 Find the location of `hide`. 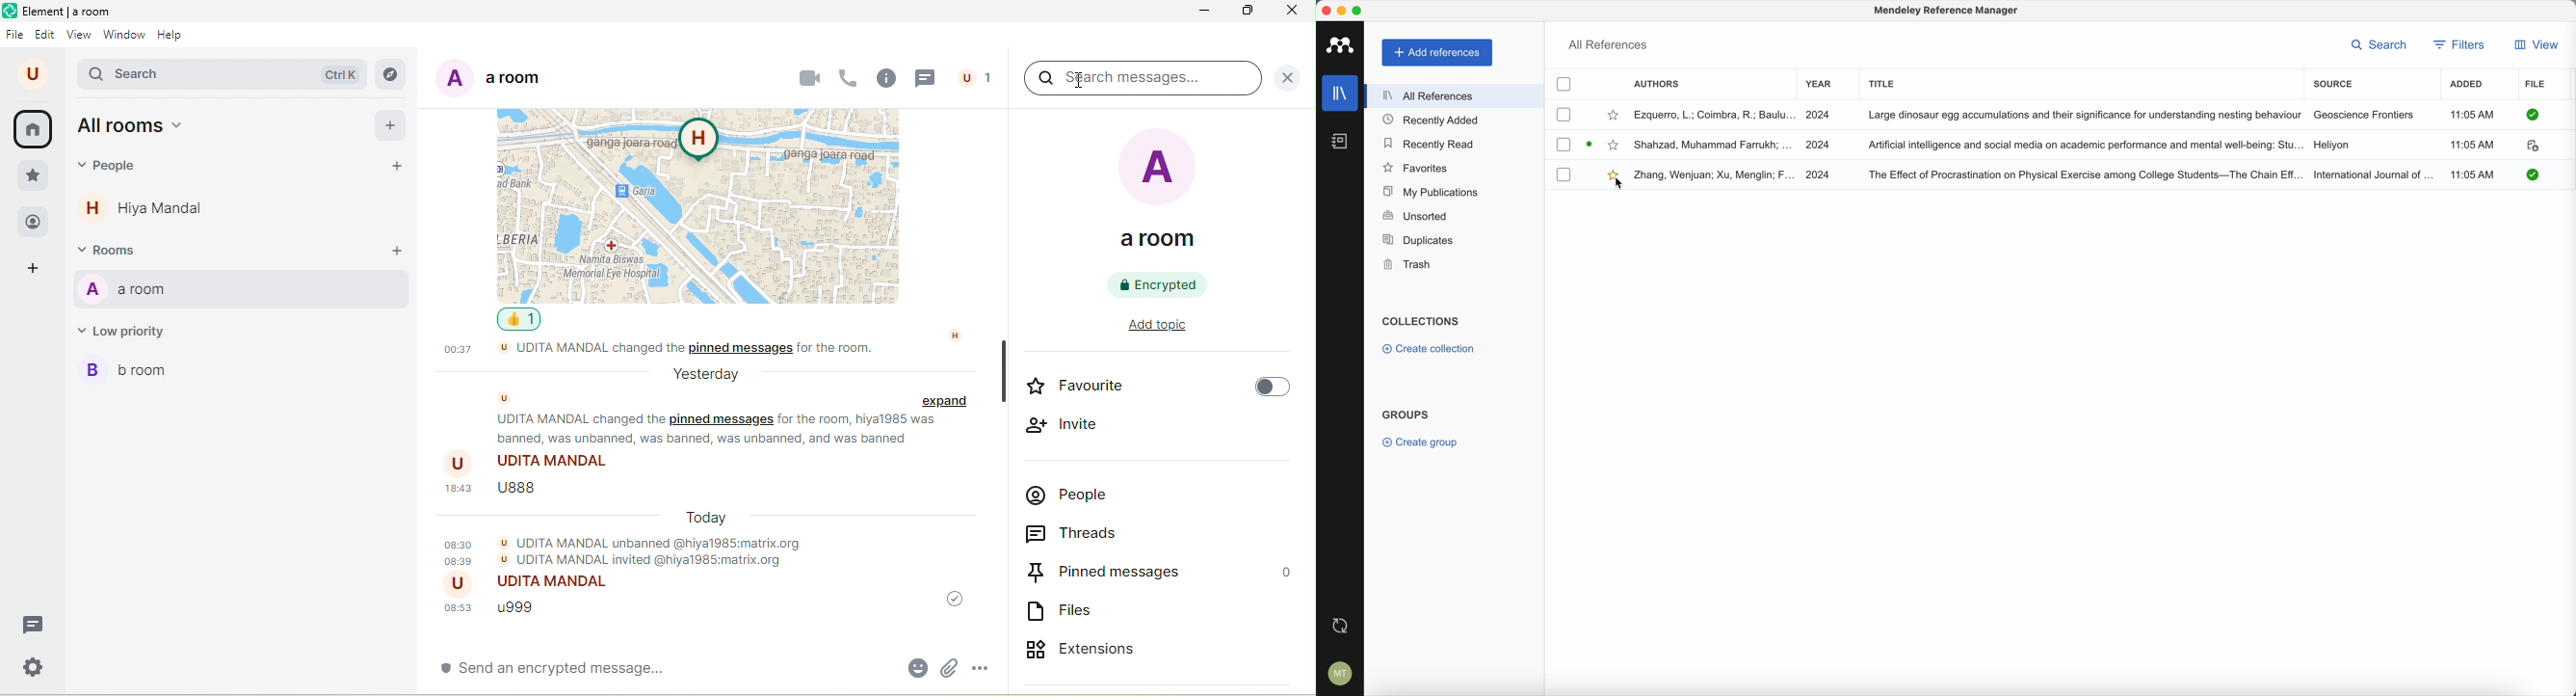

hide is located at coordinates (1002, 371).